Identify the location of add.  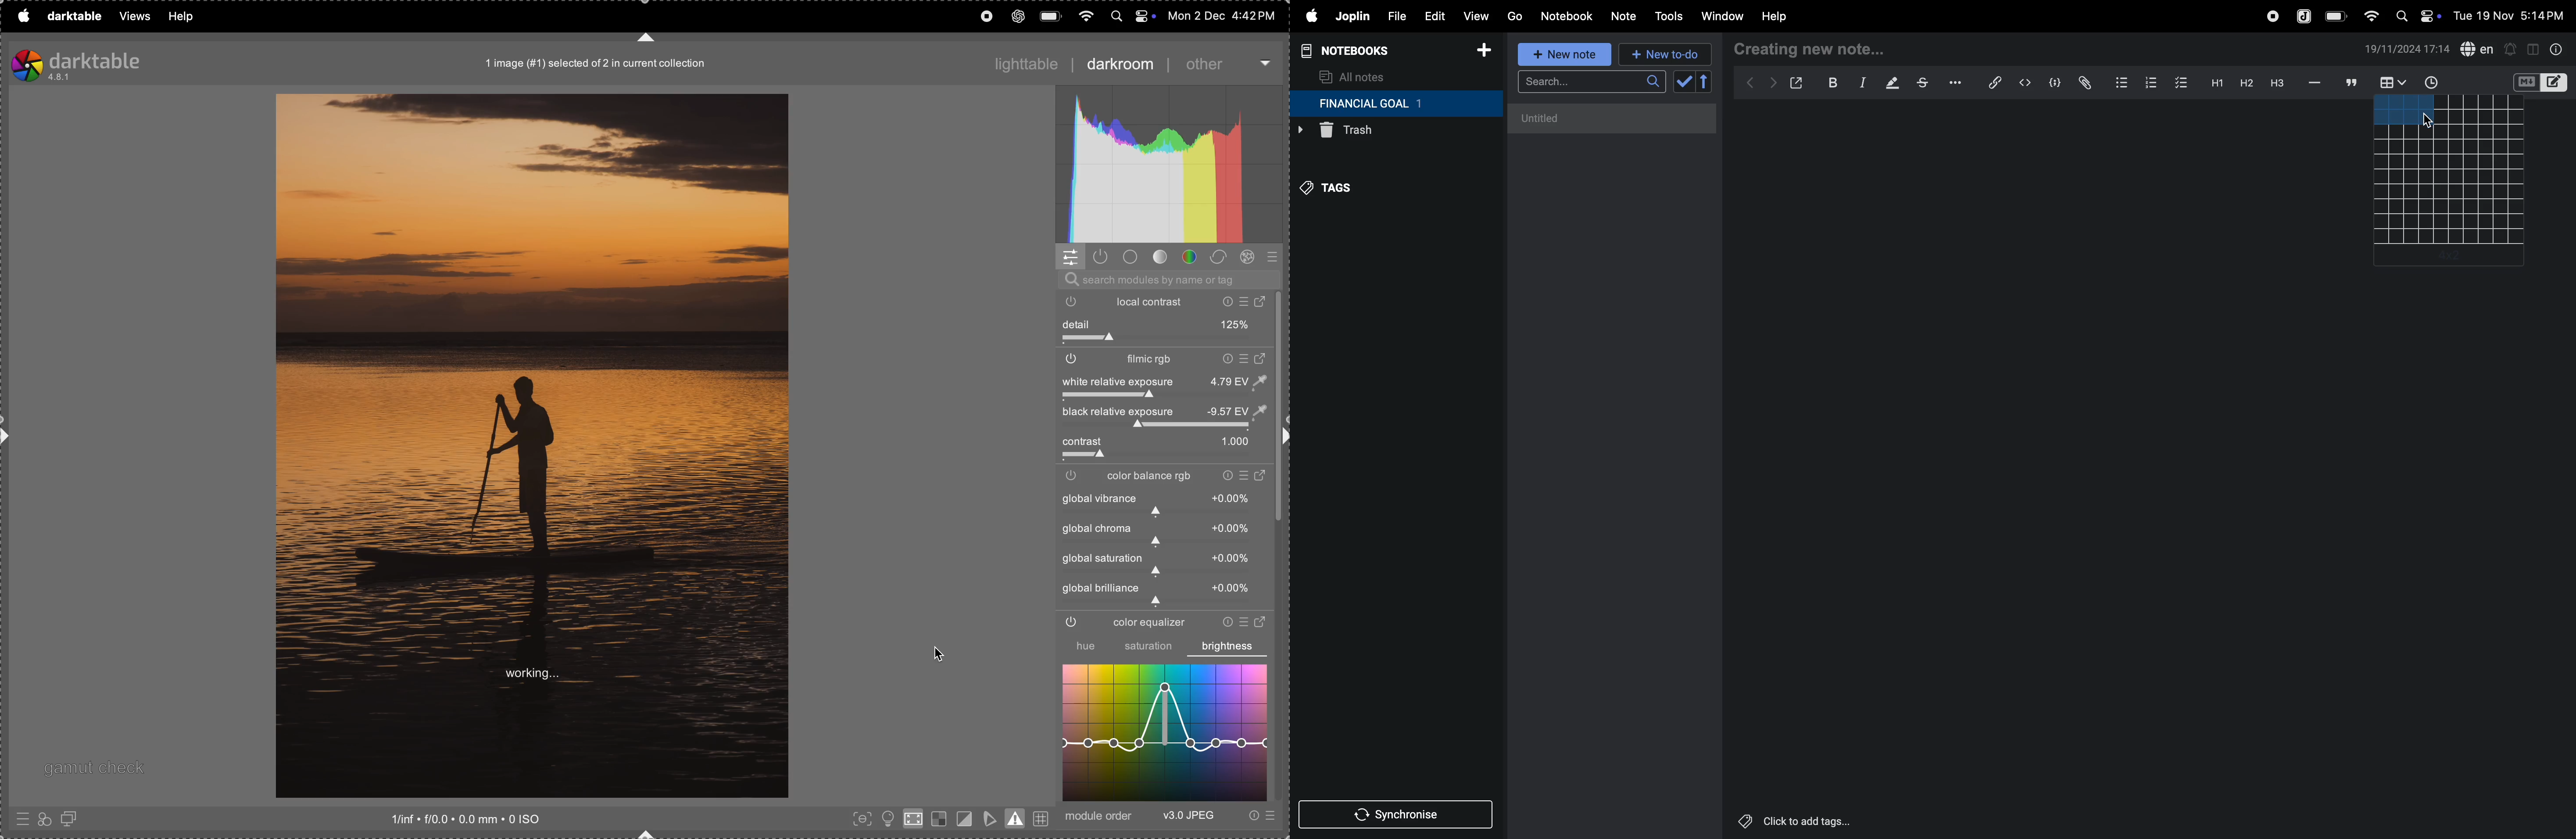
(1484, 52).